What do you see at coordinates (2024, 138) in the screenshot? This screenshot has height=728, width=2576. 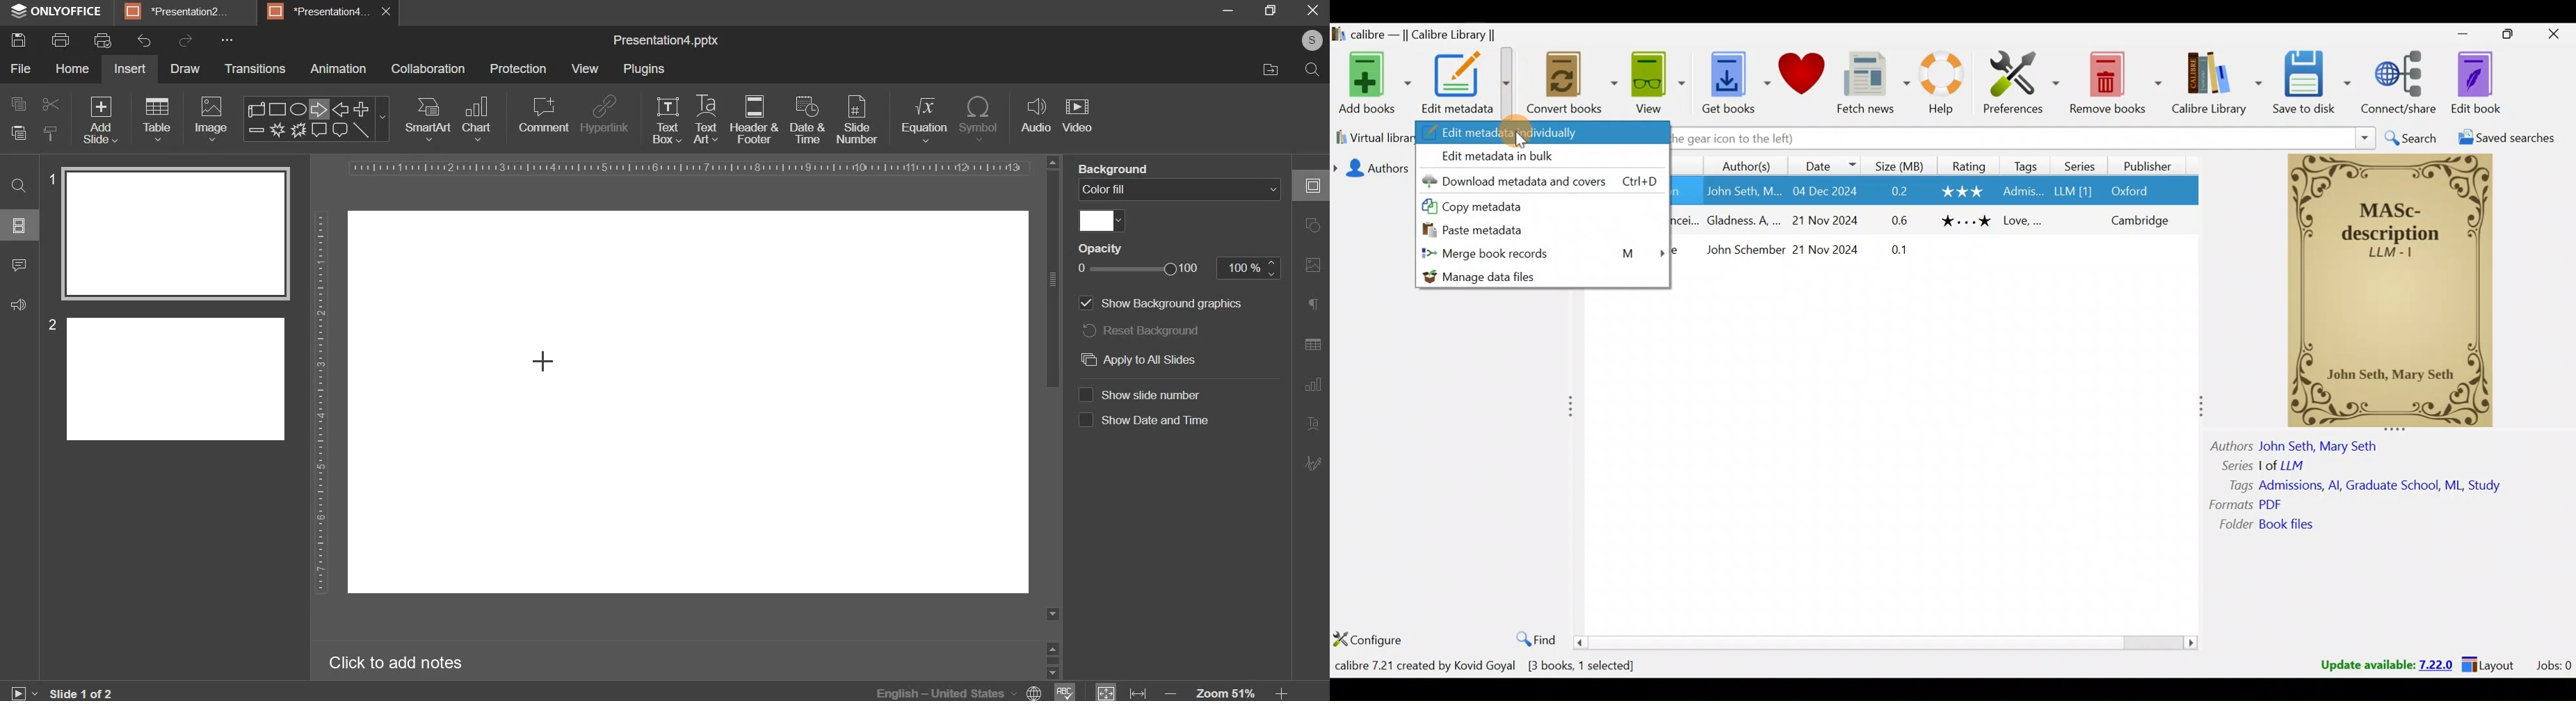 I see `Search bar` at bounding box center [2024, 138].